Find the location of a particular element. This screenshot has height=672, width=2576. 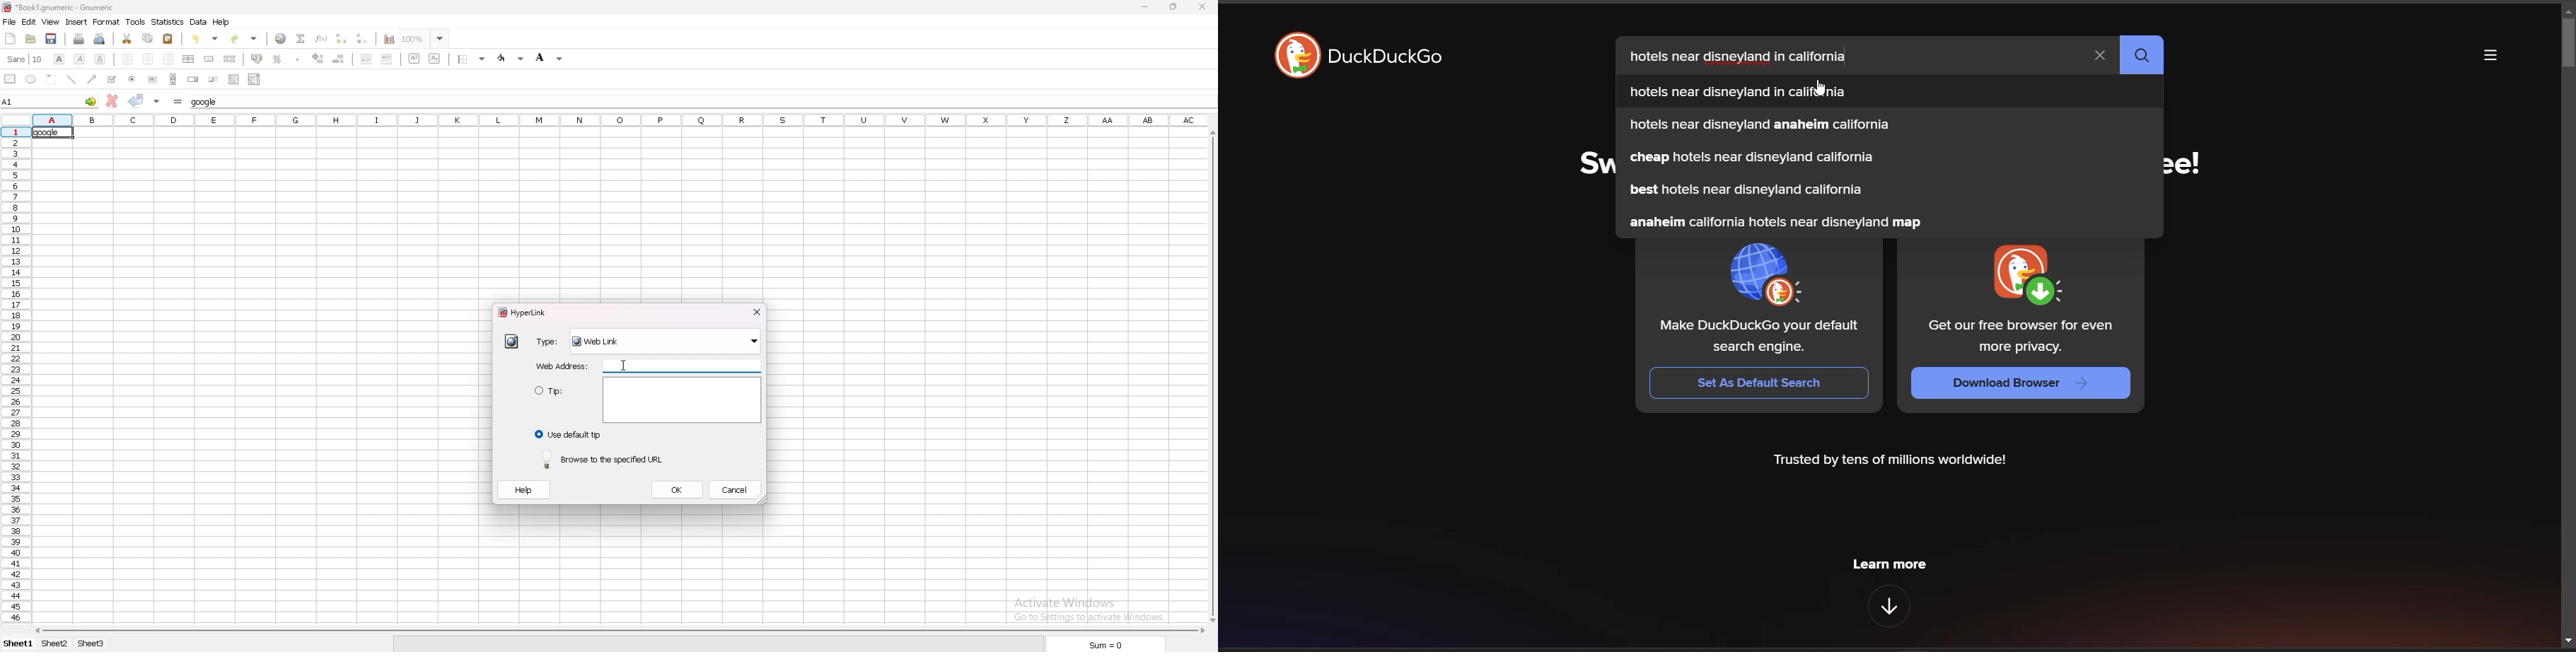

accept change is located at coordinates (136, 100).